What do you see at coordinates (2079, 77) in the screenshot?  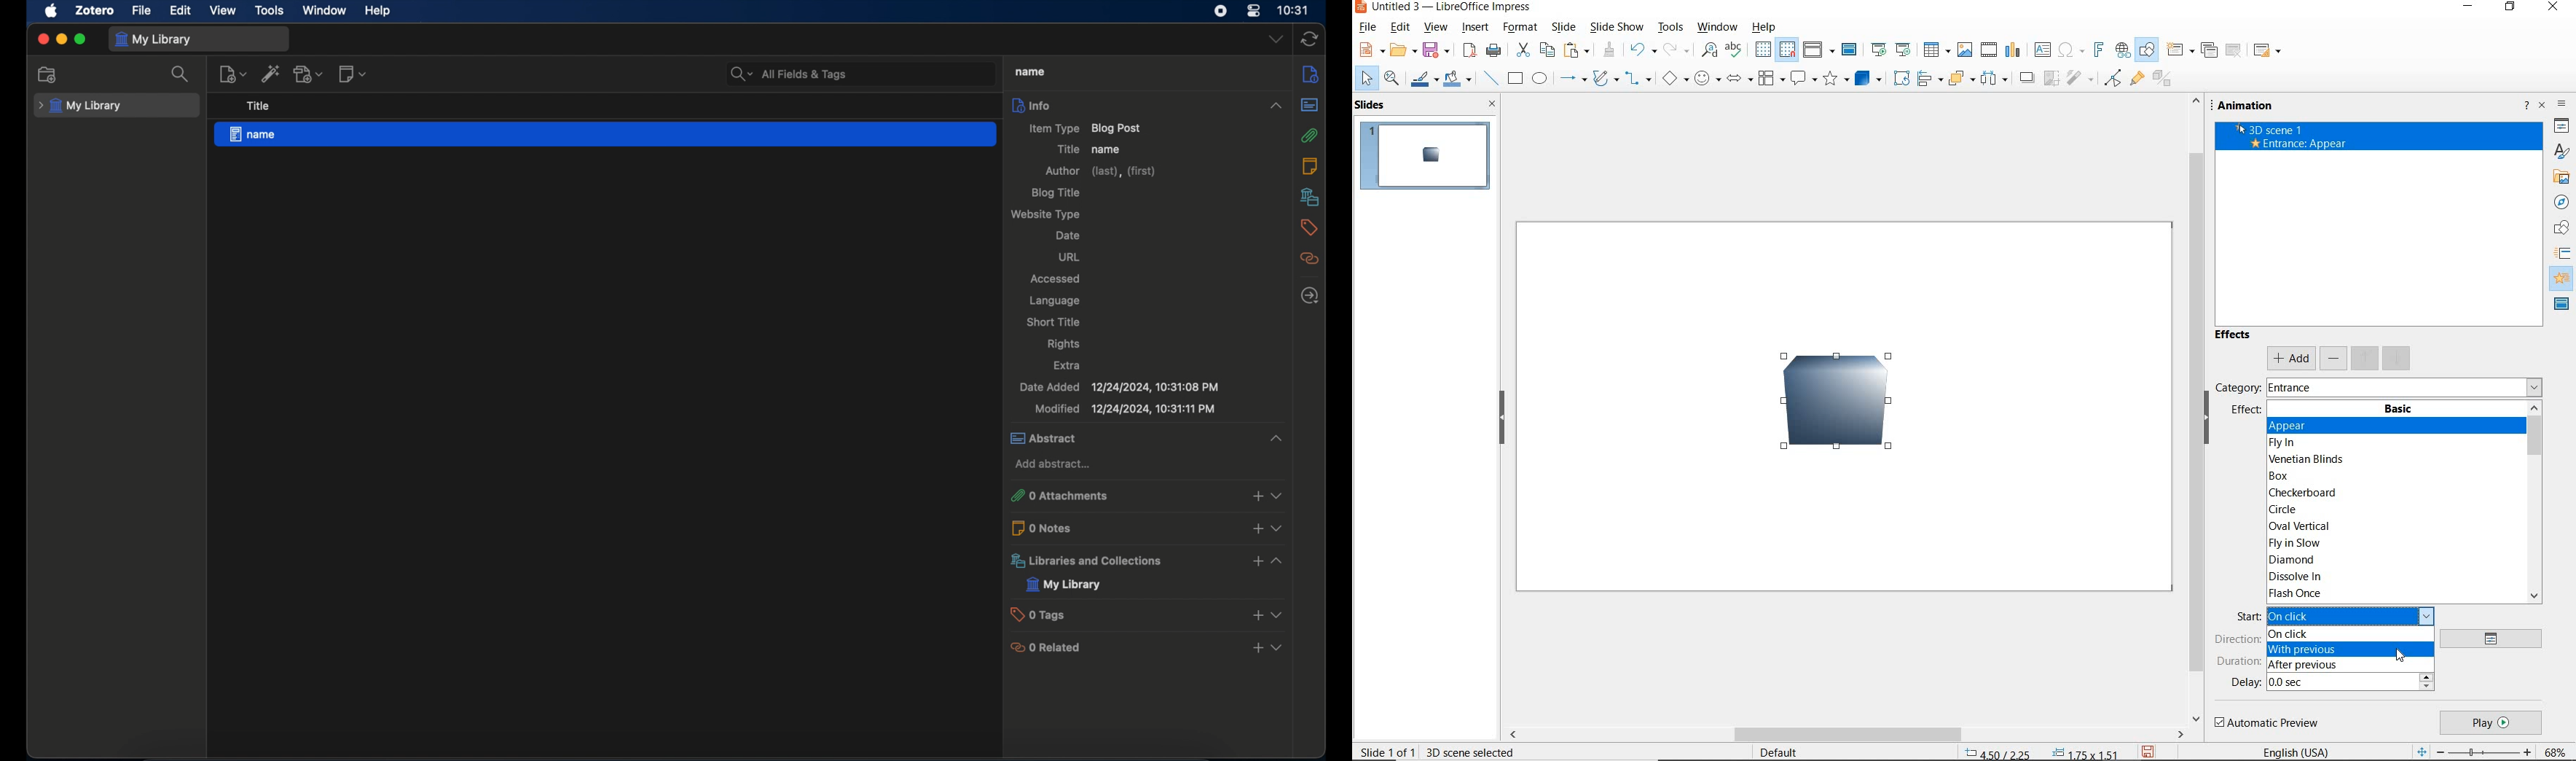 I see `filter` at bounding box center [2079, 77].